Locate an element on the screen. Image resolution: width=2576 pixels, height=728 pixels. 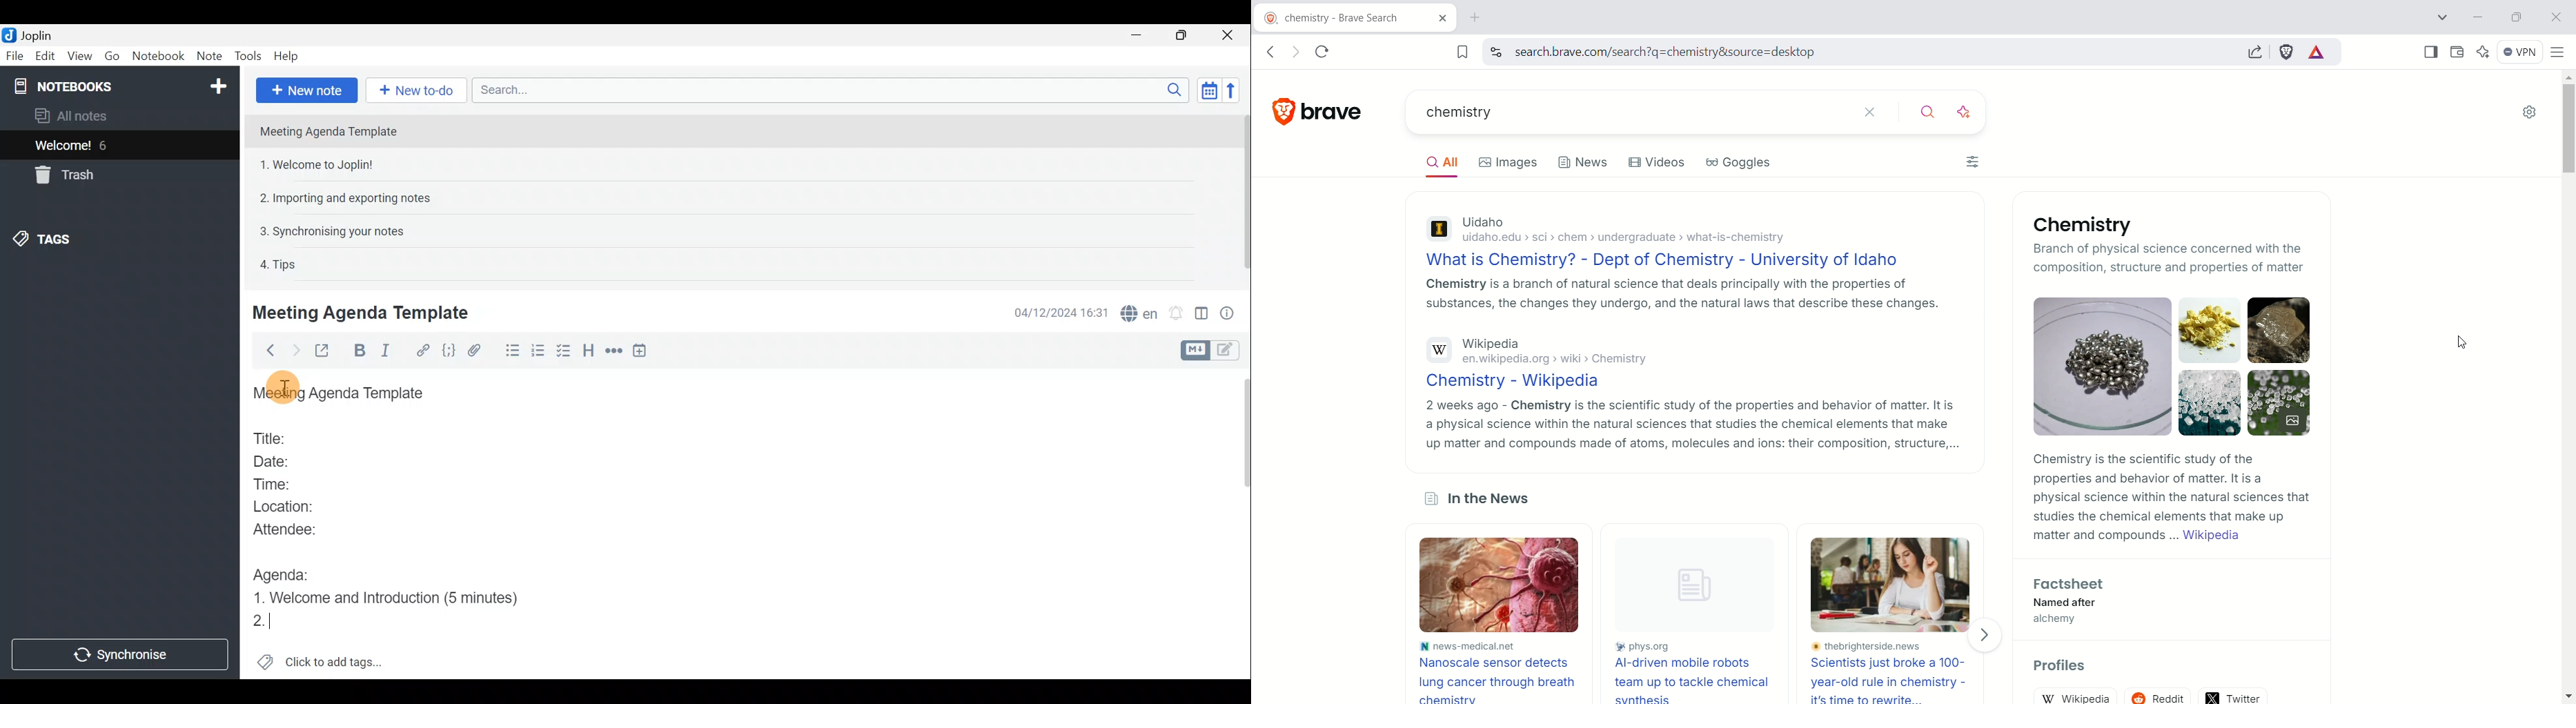
News is located at coordinates (1584, 166).